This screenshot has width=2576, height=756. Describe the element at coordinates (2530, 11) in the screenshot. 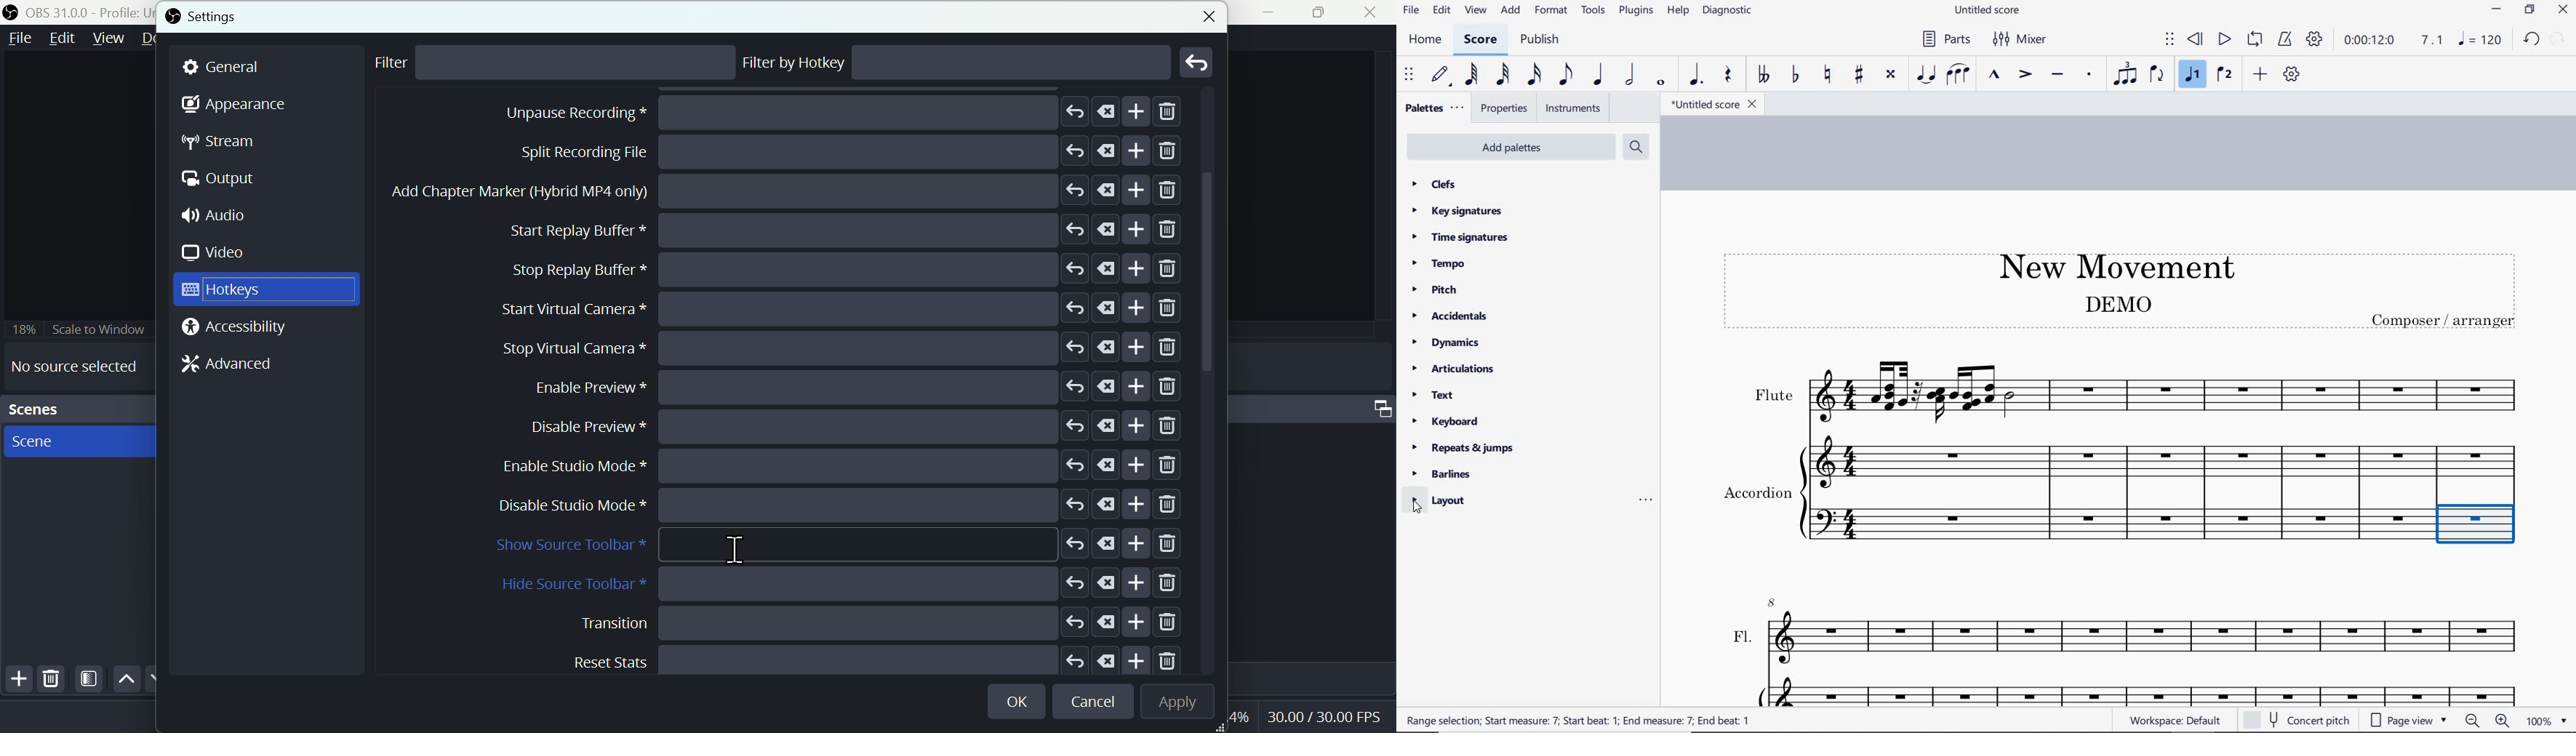

I see `restore down` at that location.